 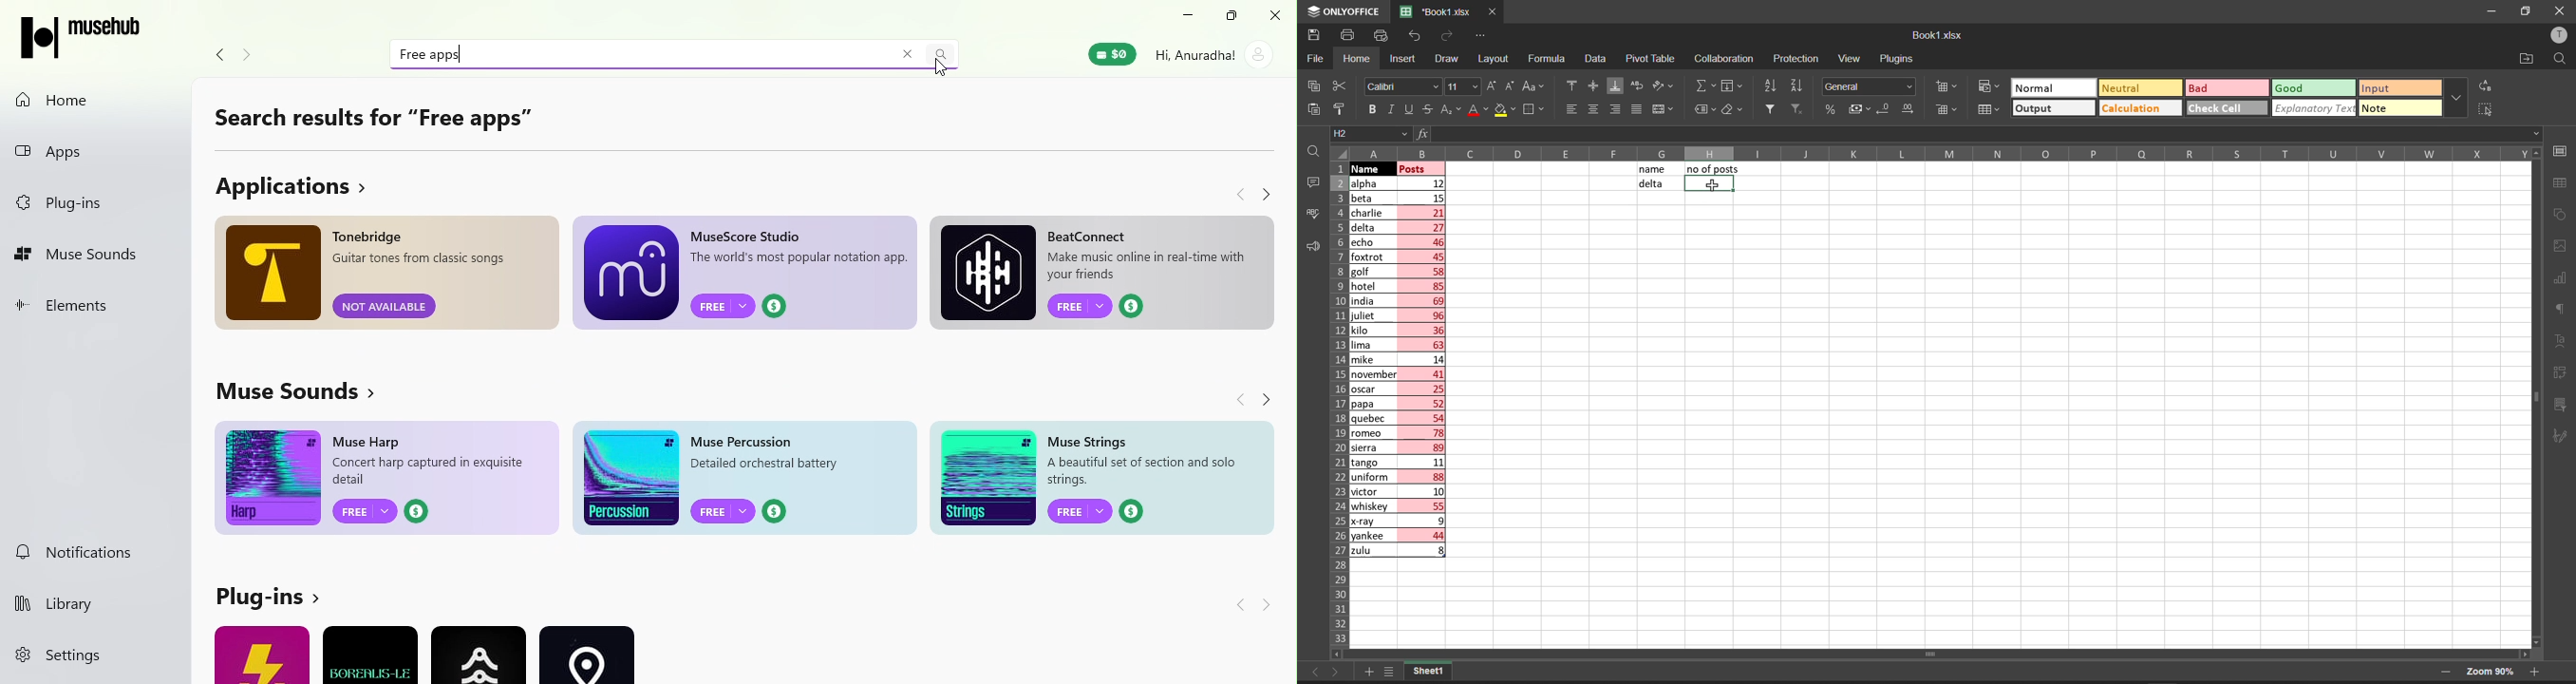 What do you see at coordinates (2137, 108) in the screenshot?
I see `calculation` at bounding box center [2137, 108].